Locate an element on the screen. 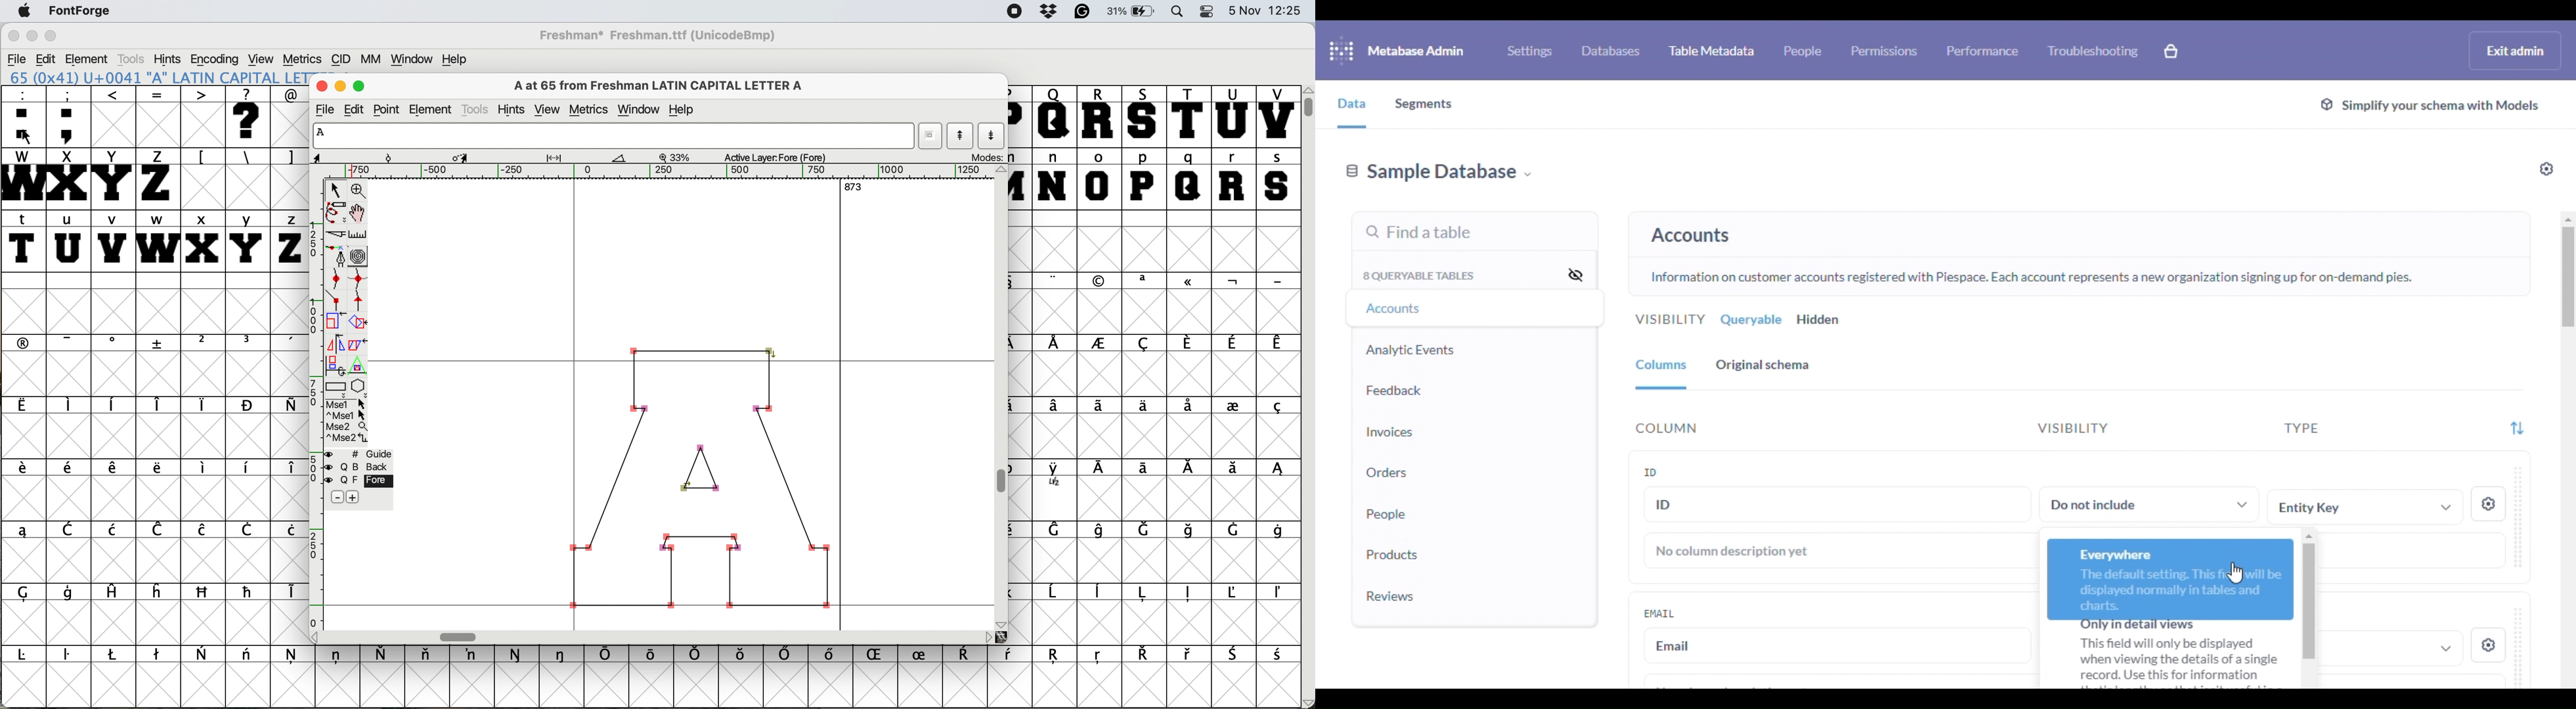  glyph is located at coordinates (612, 135).